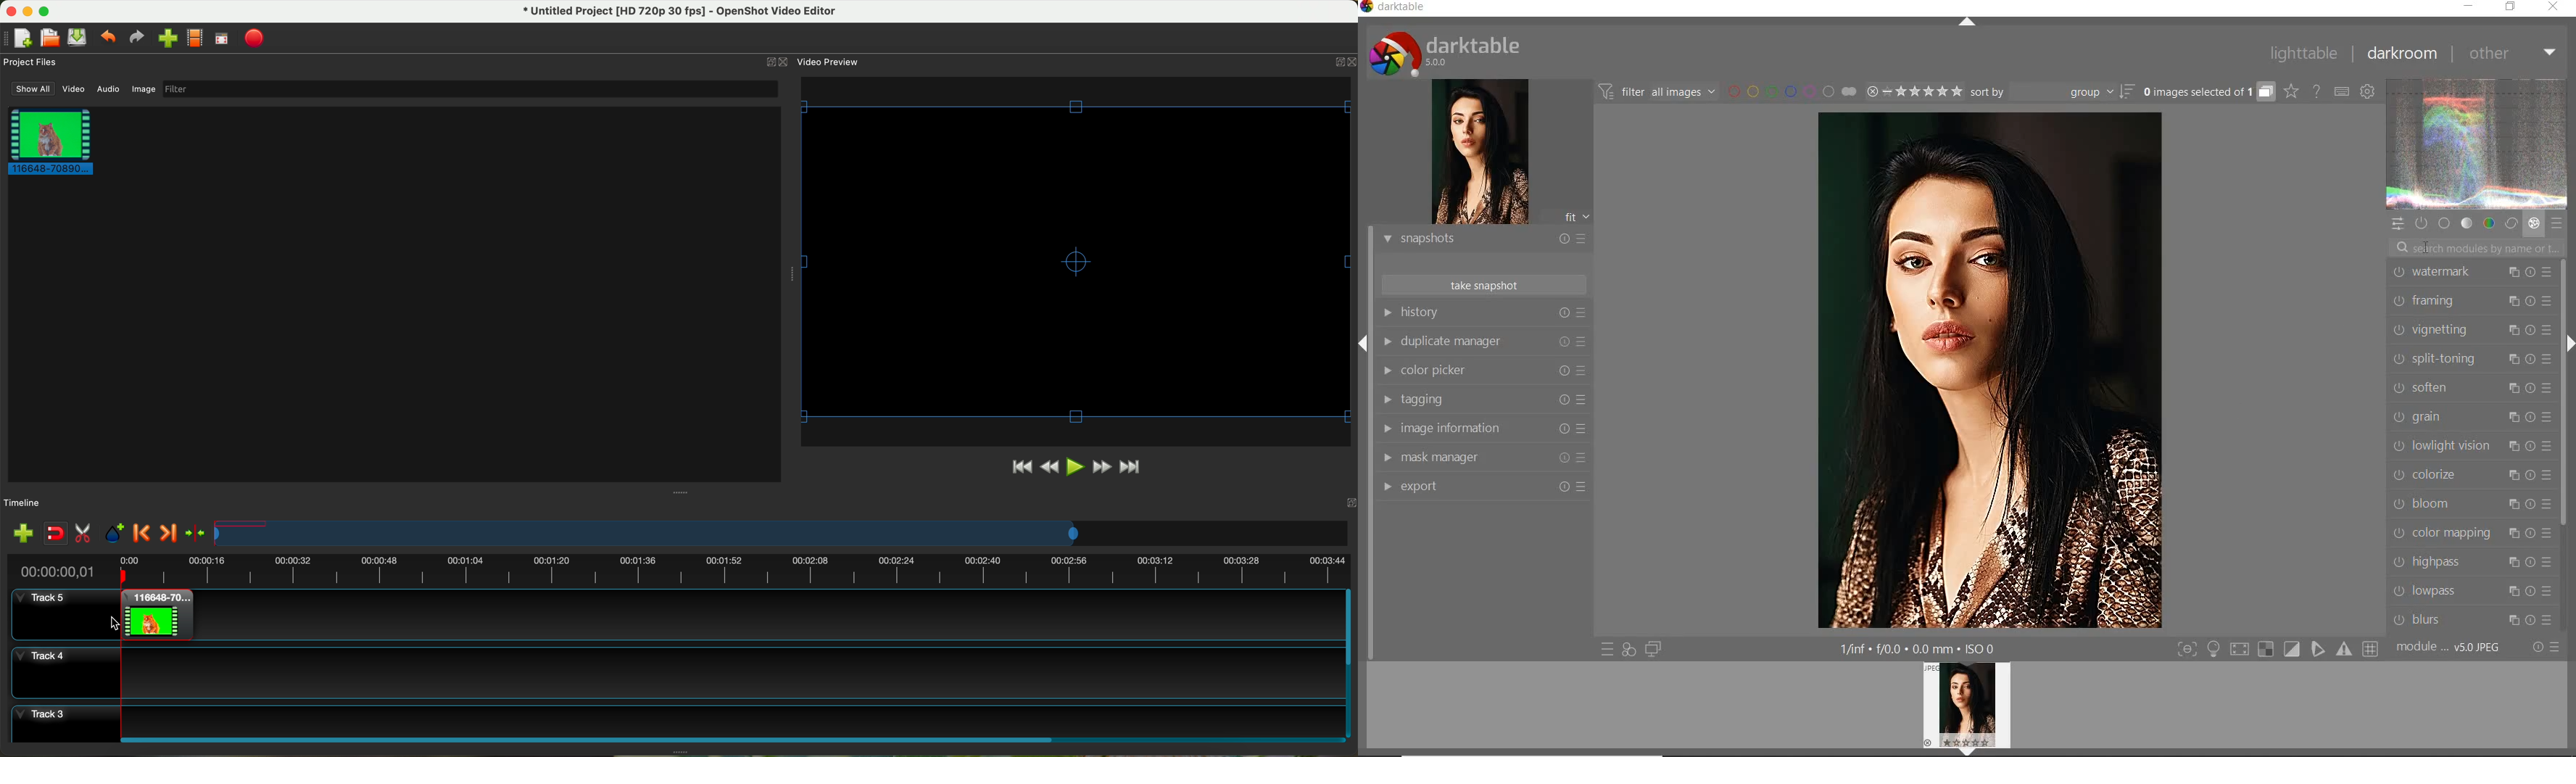 The image size is (2576, 784). What do you see at coordinates (2469, 414) in the screenshot?
I see `GRAIN` at bounding box center [2469, 414].